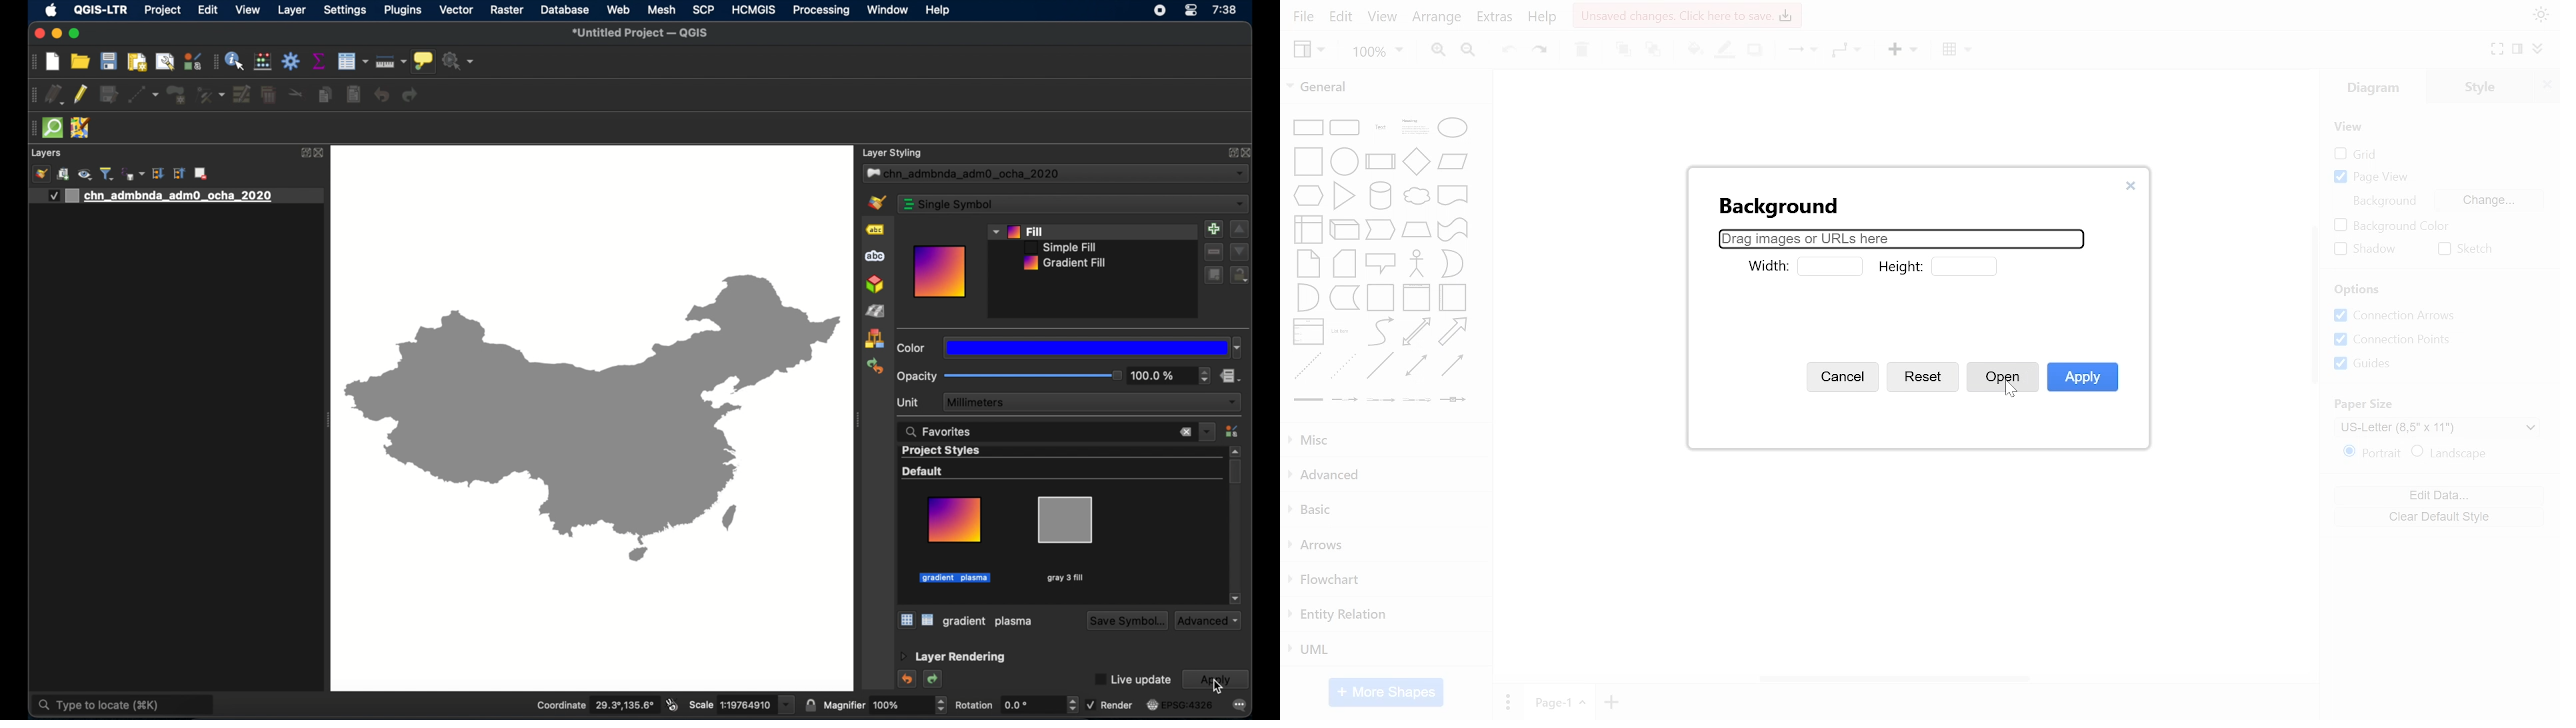  What do you see at coordinates (1385, 510) in the screenshot?
I see `basic` at bounding box center [1385, 510].